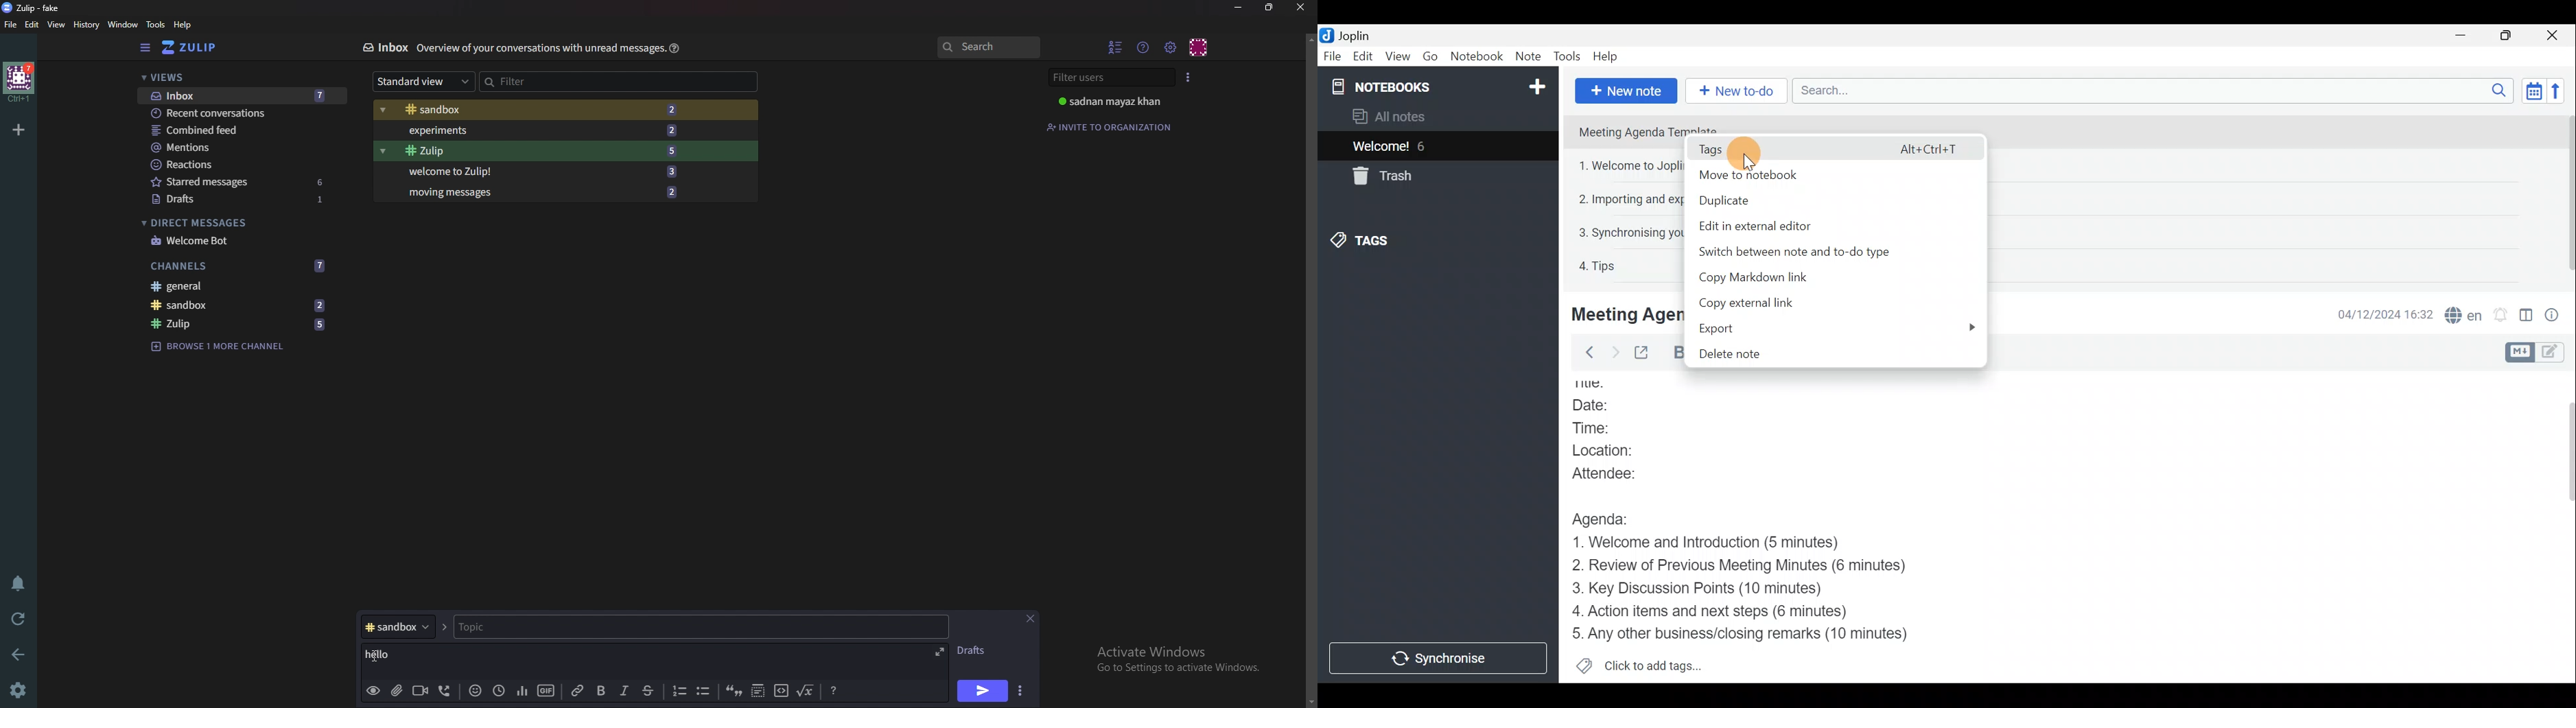 This screenshot has width=2576, height=728. What do you see at coordinates (1674, 353) in the screenshot?
I see `Bold` at bounding box center [1674, 353].